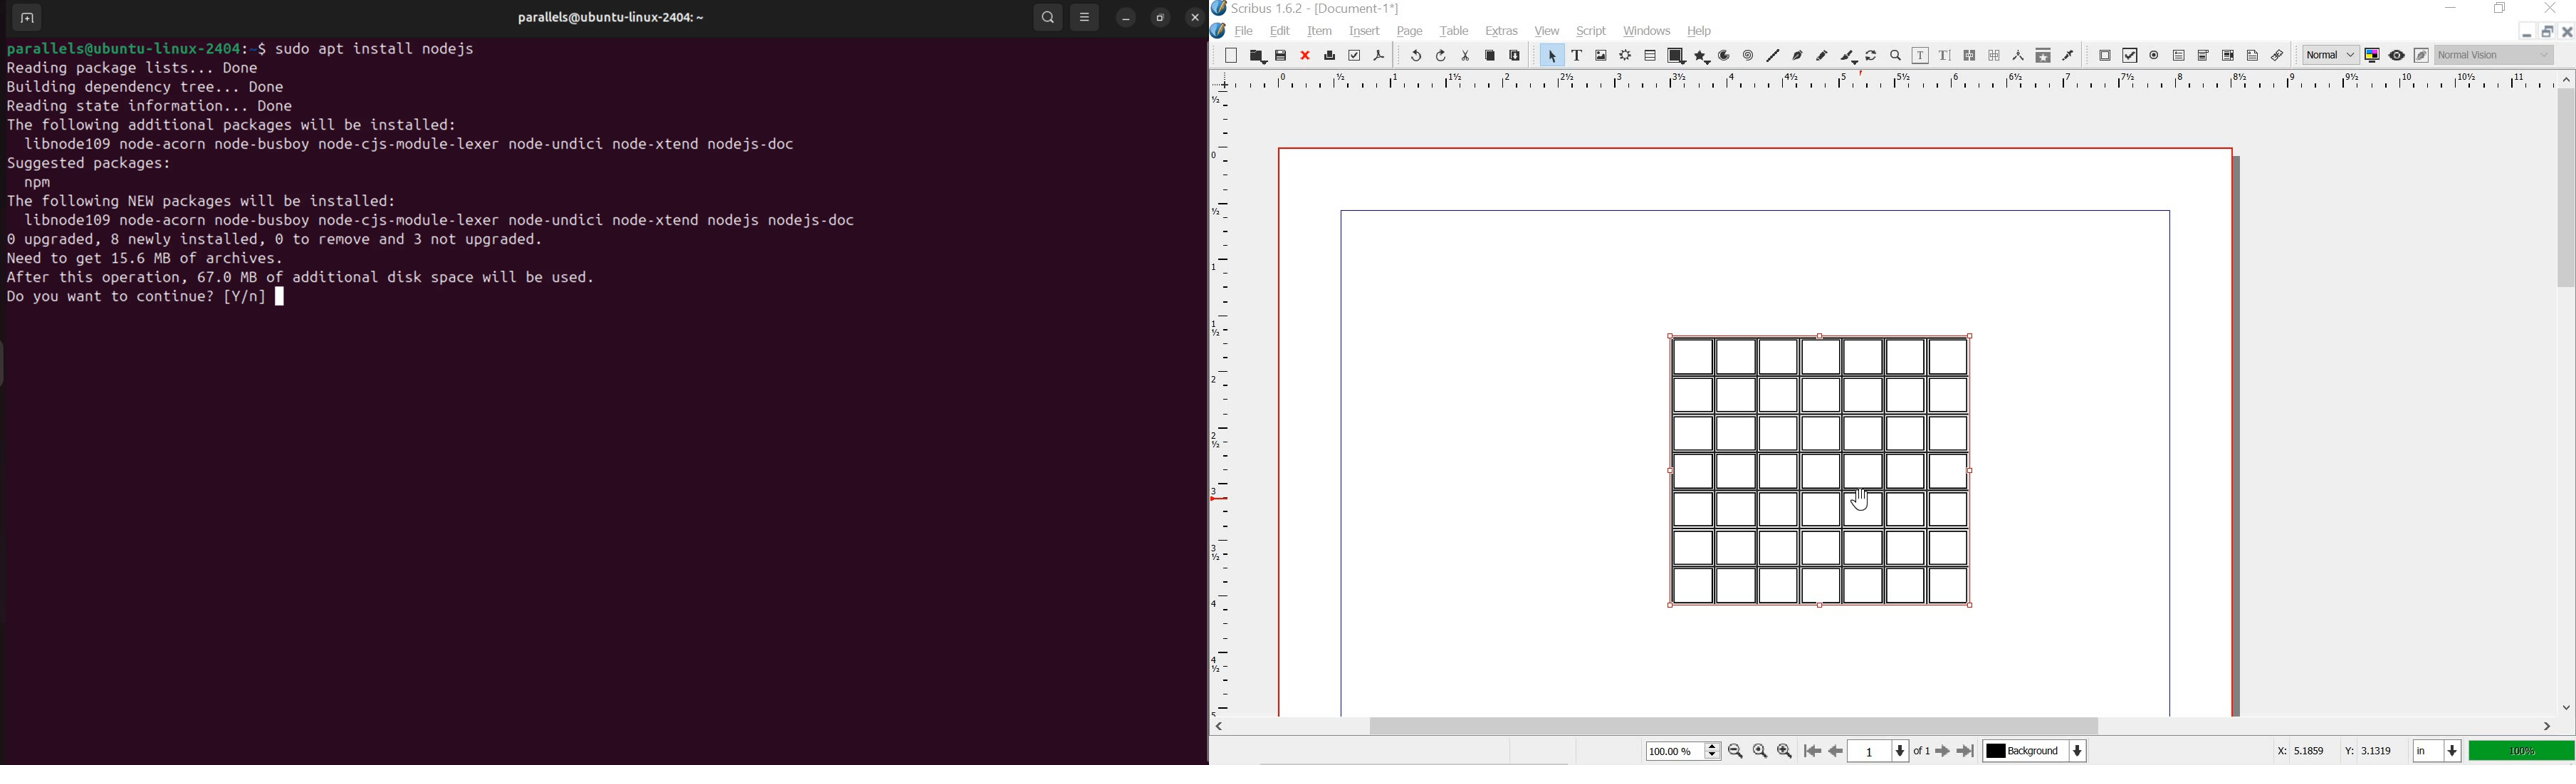  What do you see at coordinates (1281, 31) in the screenshot?
I see `edit` at bounding box center [1281, 31].